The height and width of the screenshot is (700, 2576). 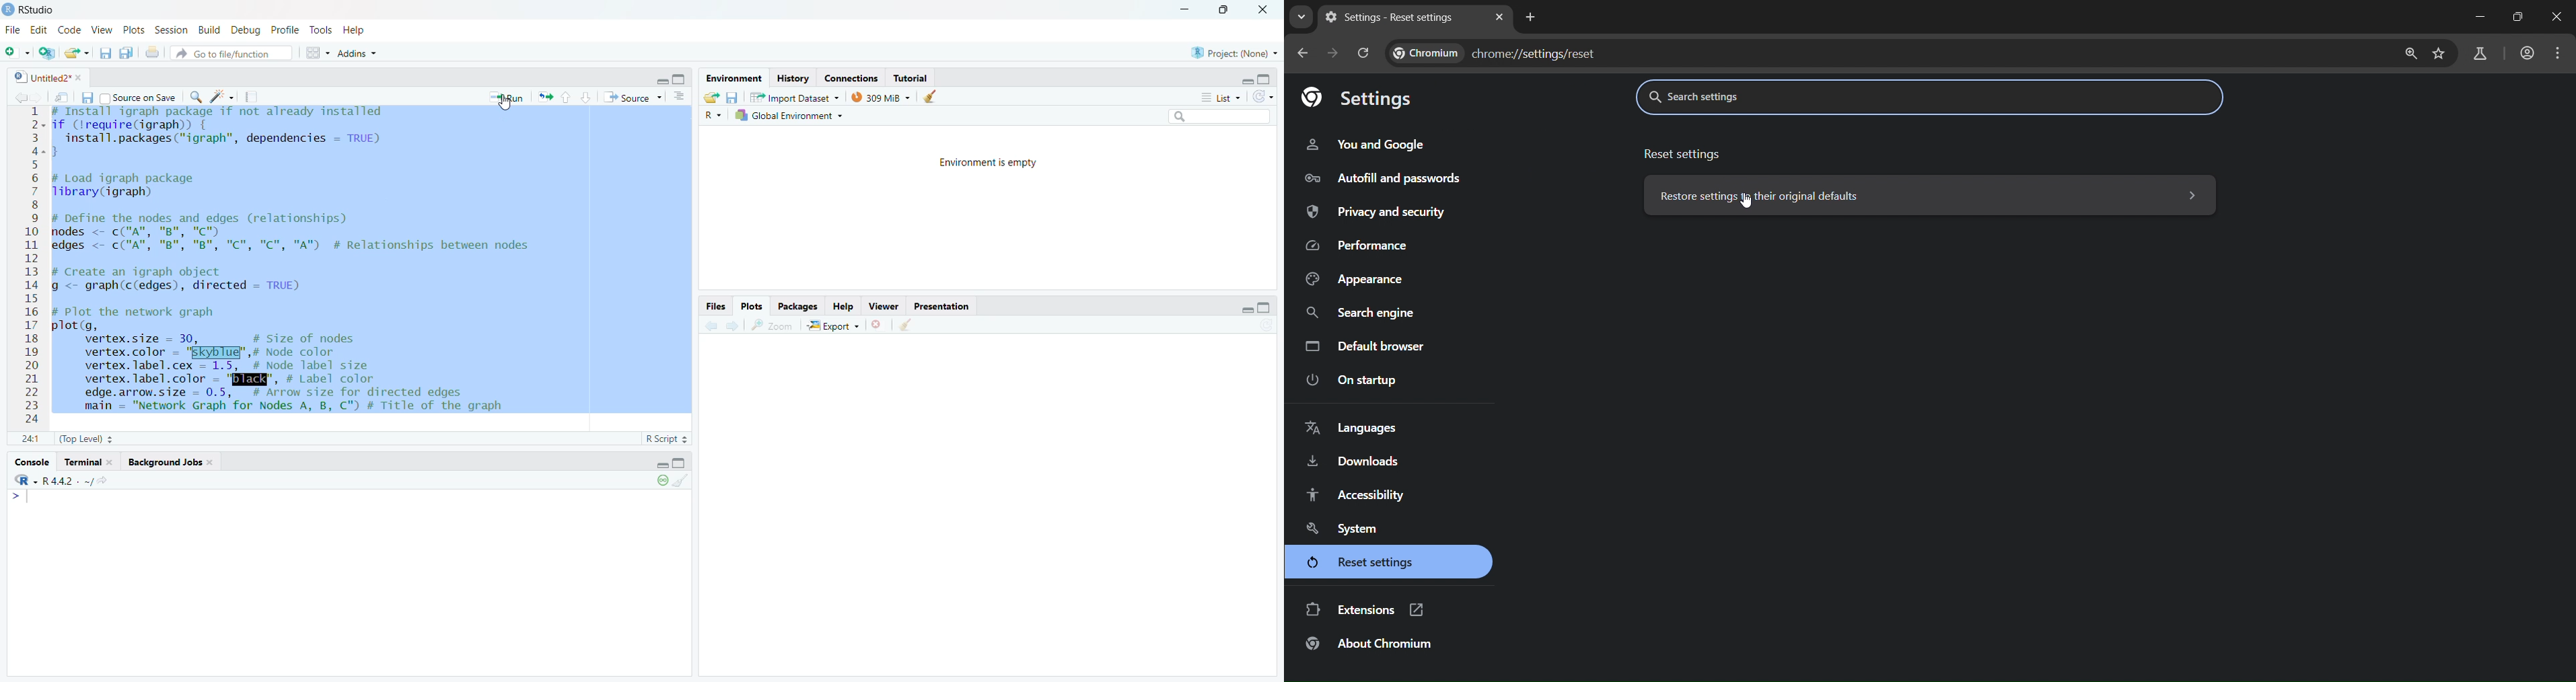 What do you see at coordinates (170, 29) in the screenshot?
I see `Session` at bounding box center [170, 29].